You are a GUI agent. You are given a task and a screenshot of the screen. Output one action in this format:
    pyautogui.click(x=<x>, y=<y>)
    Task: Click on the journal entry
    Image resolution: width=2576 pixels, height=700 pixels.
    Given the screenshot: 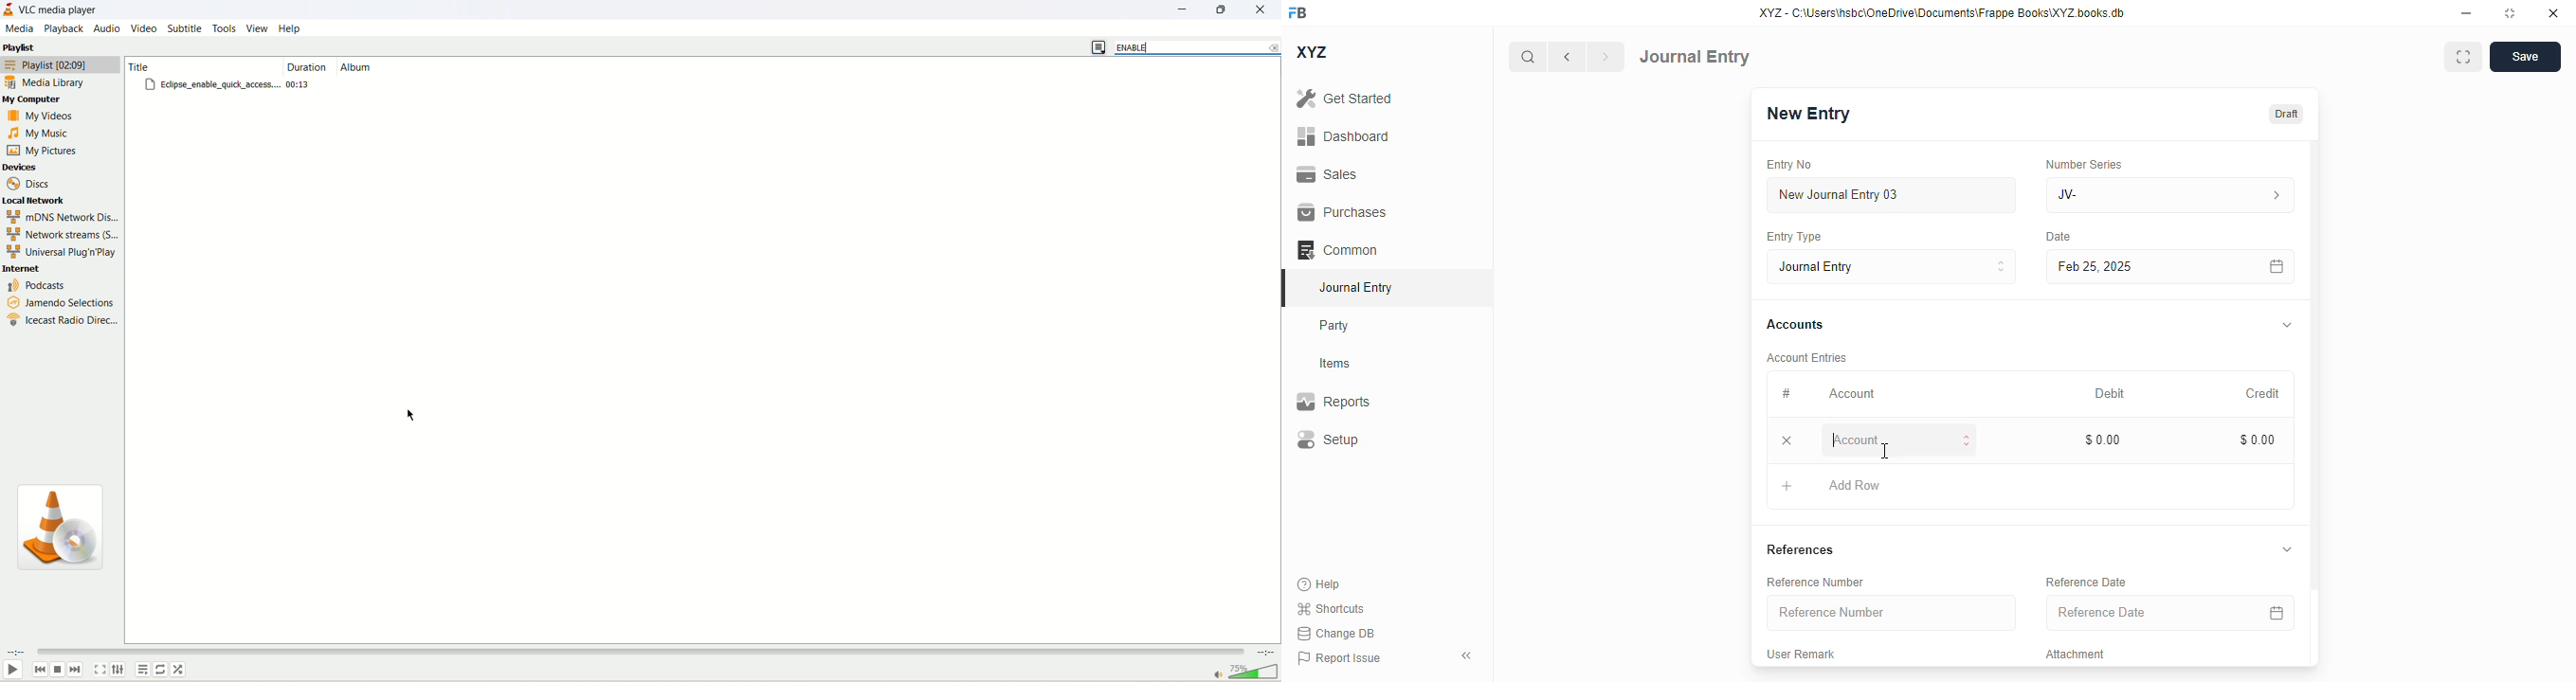 What is the action you would take?
    pyautogui.click(x=1354, y=287)
    